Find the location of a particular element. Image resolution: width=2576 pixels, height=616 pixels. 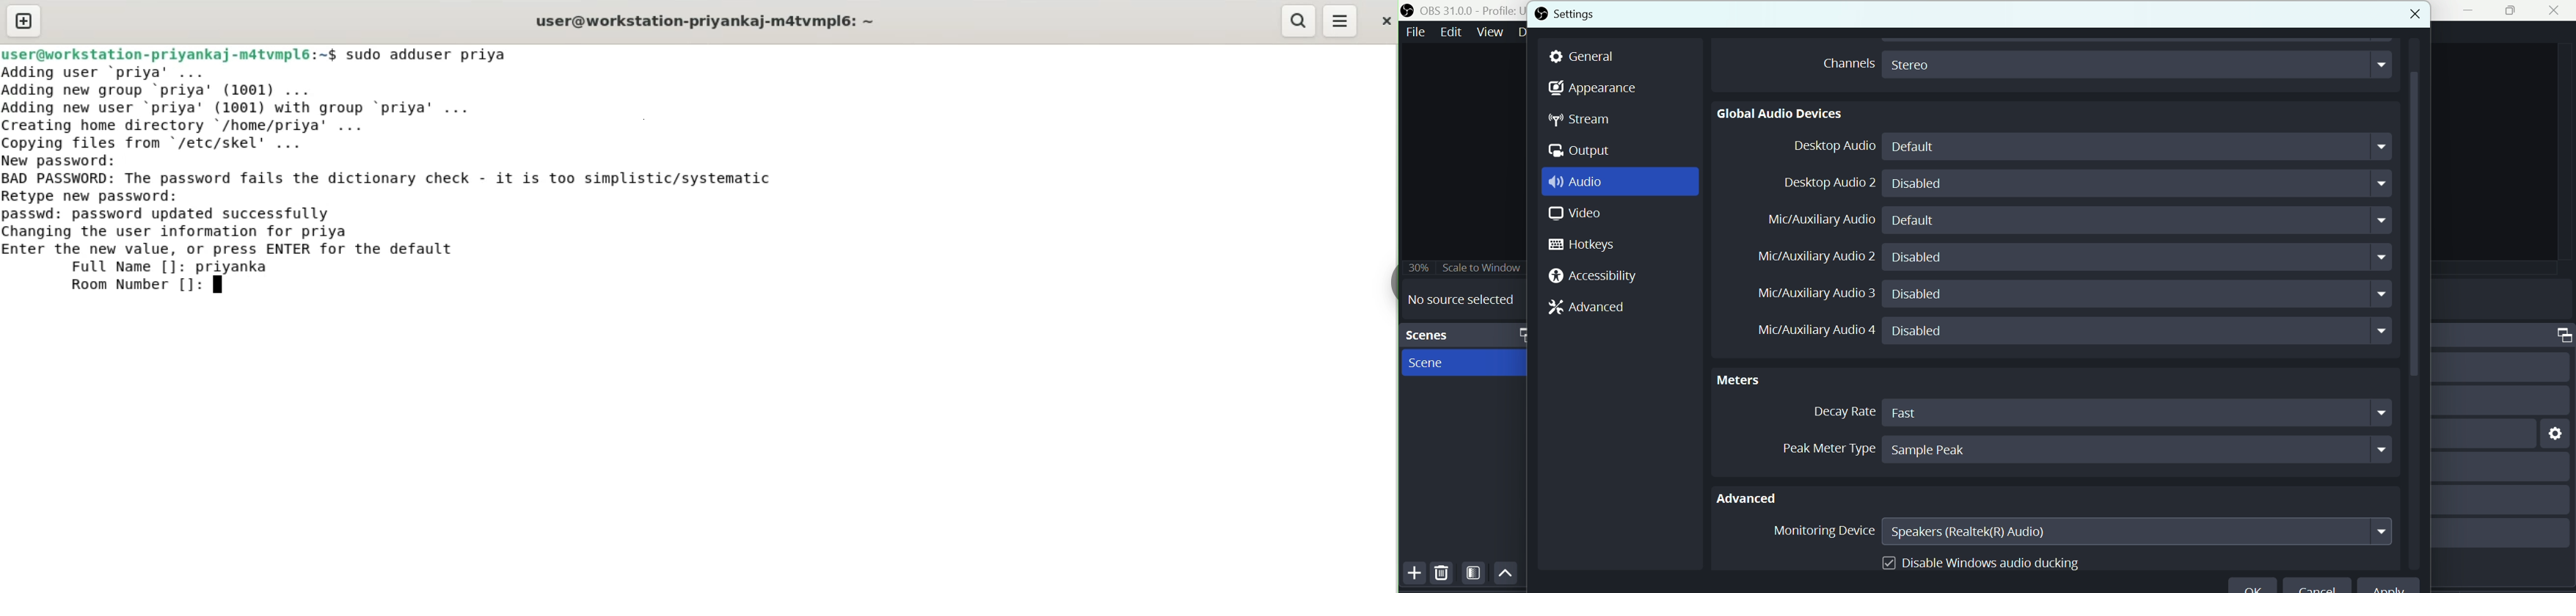

Settings is located at coordinates (1596, 14).